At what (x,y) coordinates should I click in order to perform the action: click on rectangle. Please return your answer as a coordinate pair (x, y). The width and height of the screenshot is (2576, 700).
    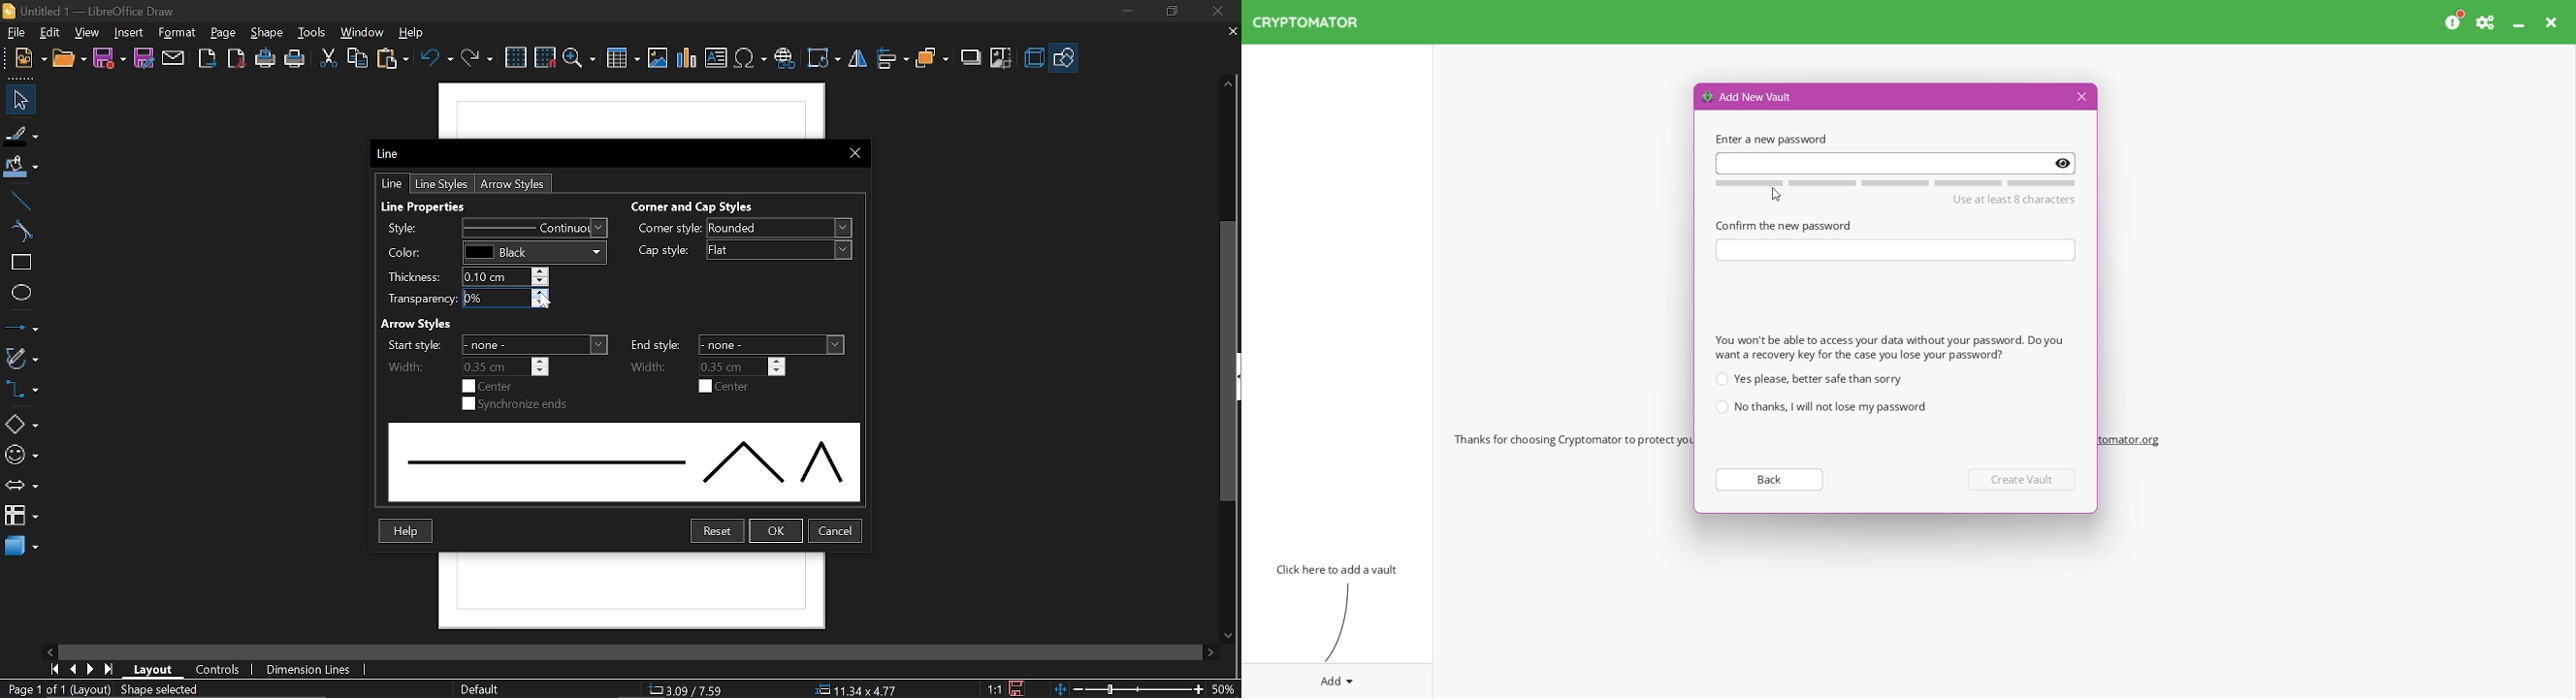
    Looking at the image, I should click on (19, 263).